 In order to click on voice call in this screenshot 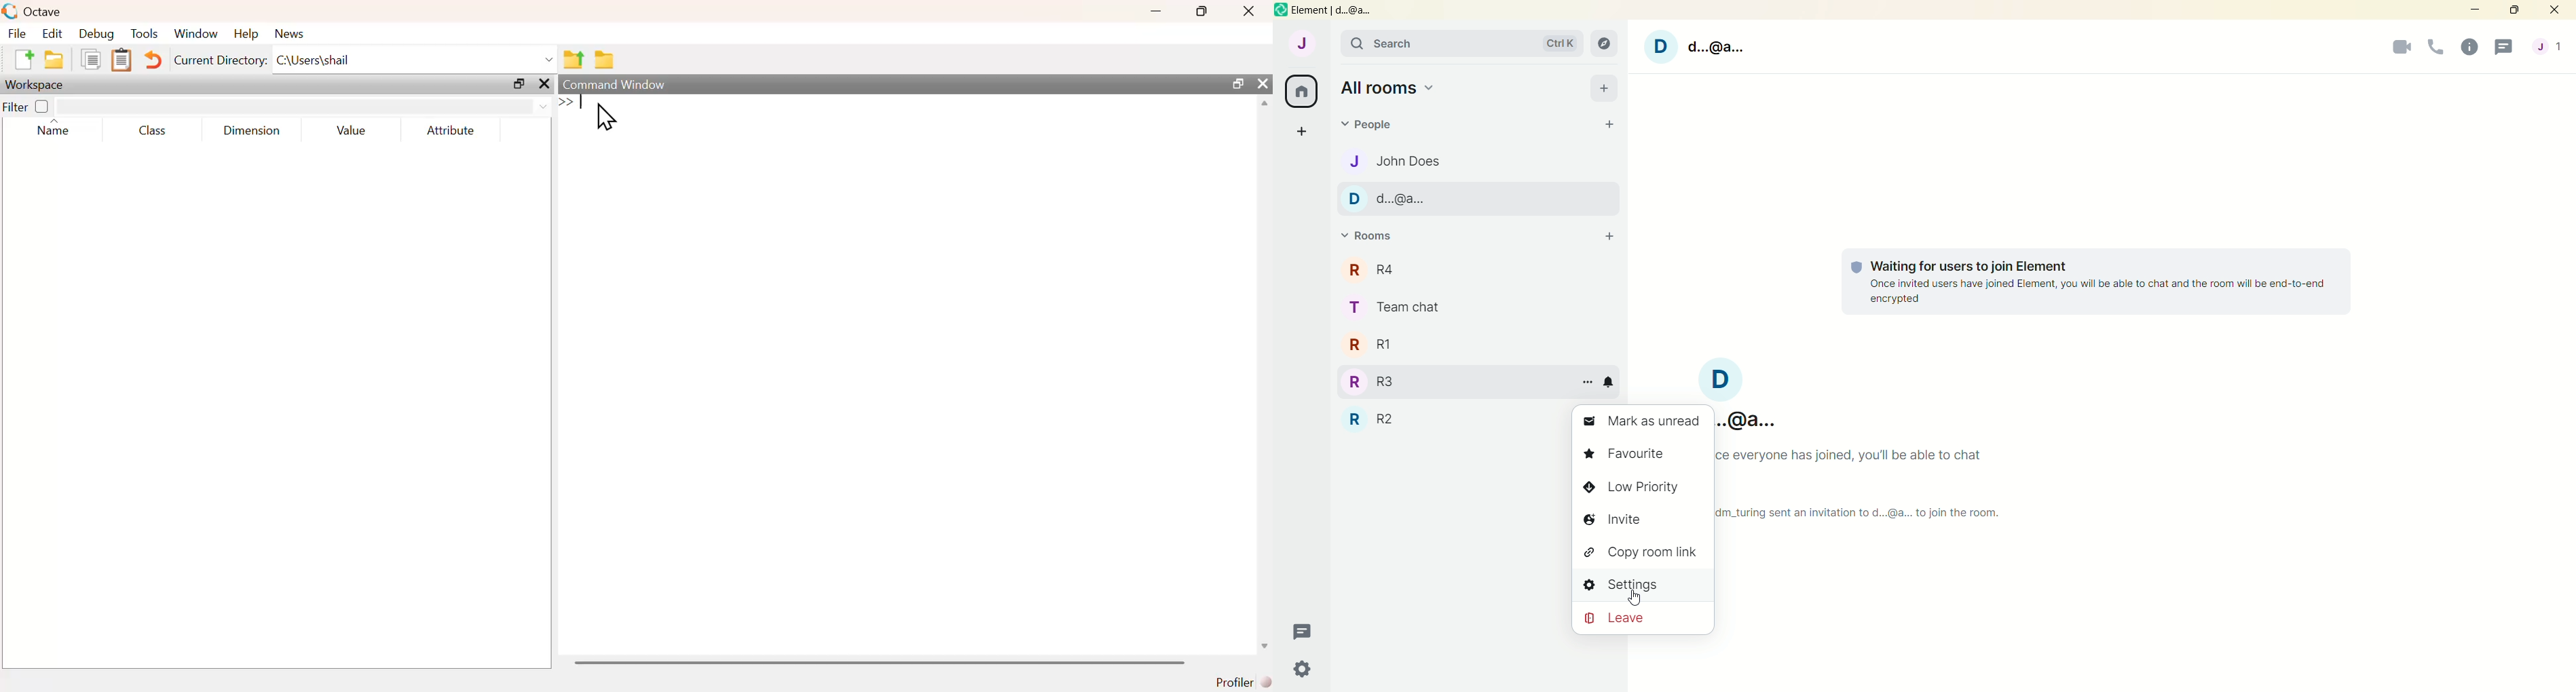, I will do `click(2436, 46)`.